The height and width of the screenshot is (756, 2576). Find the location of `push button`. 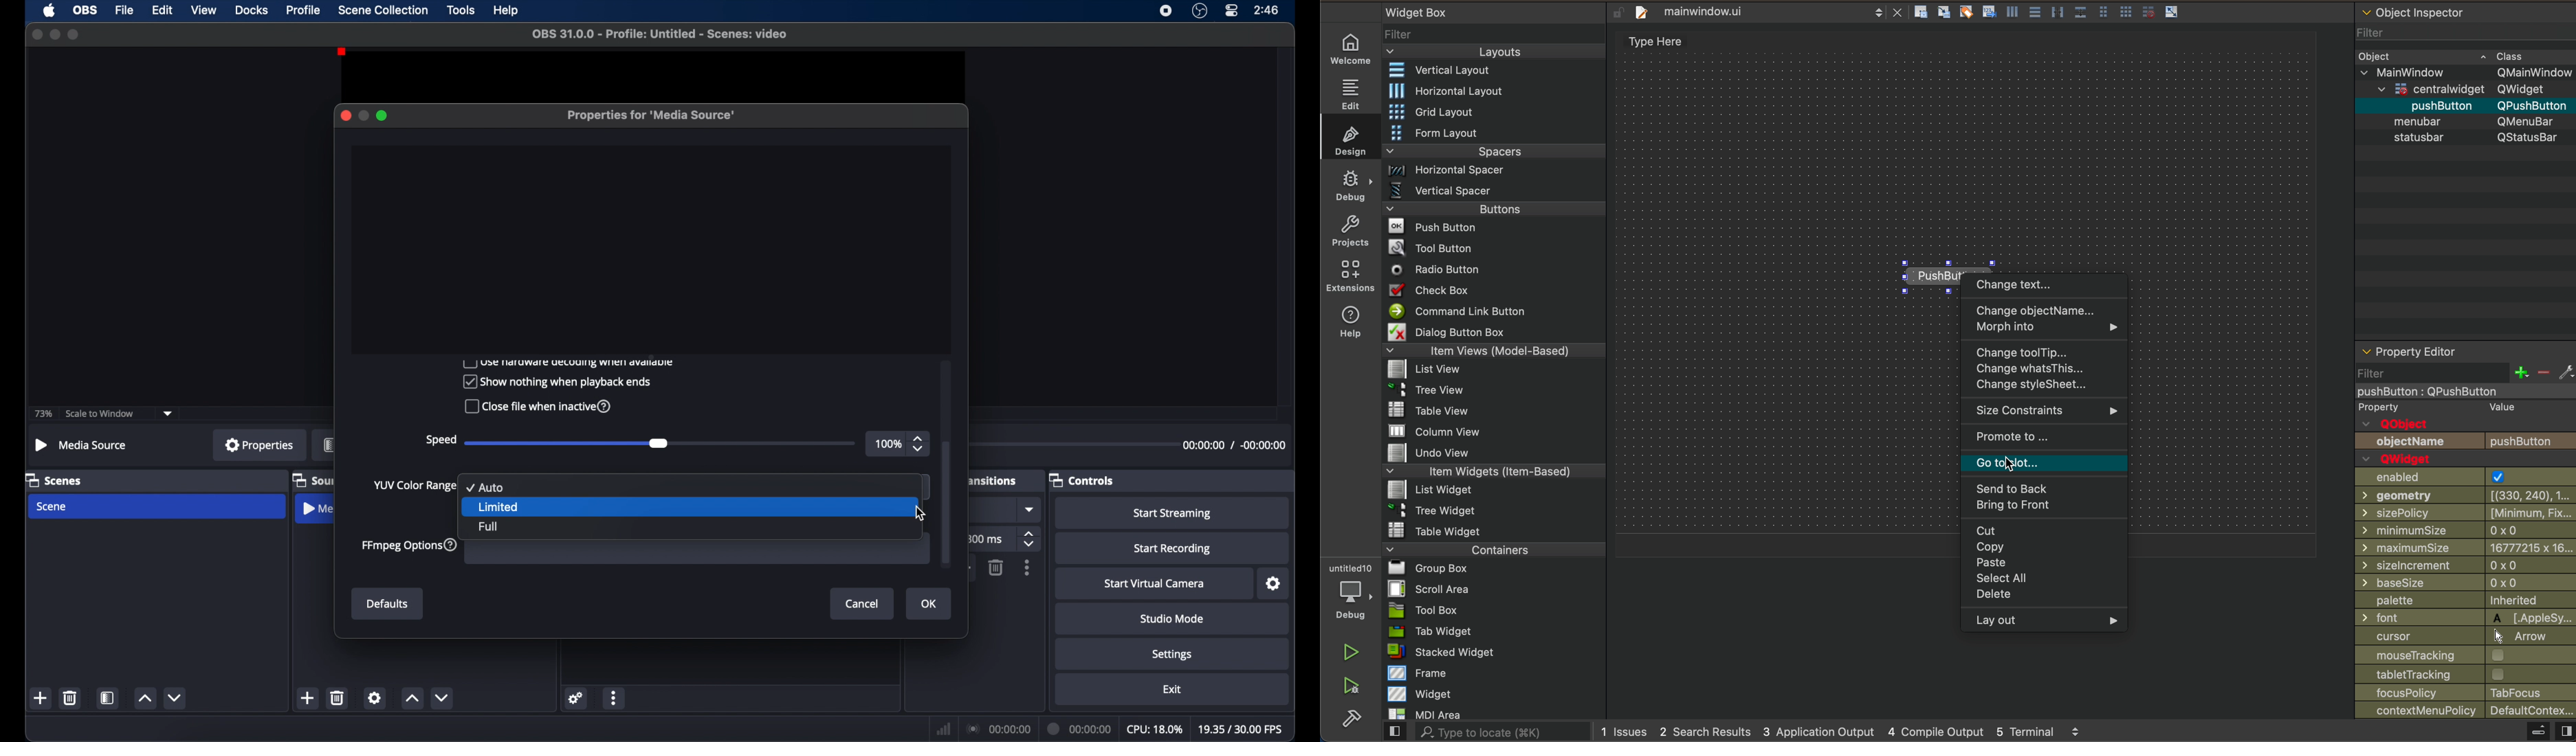

push button is located at coordinates (2467, 443).